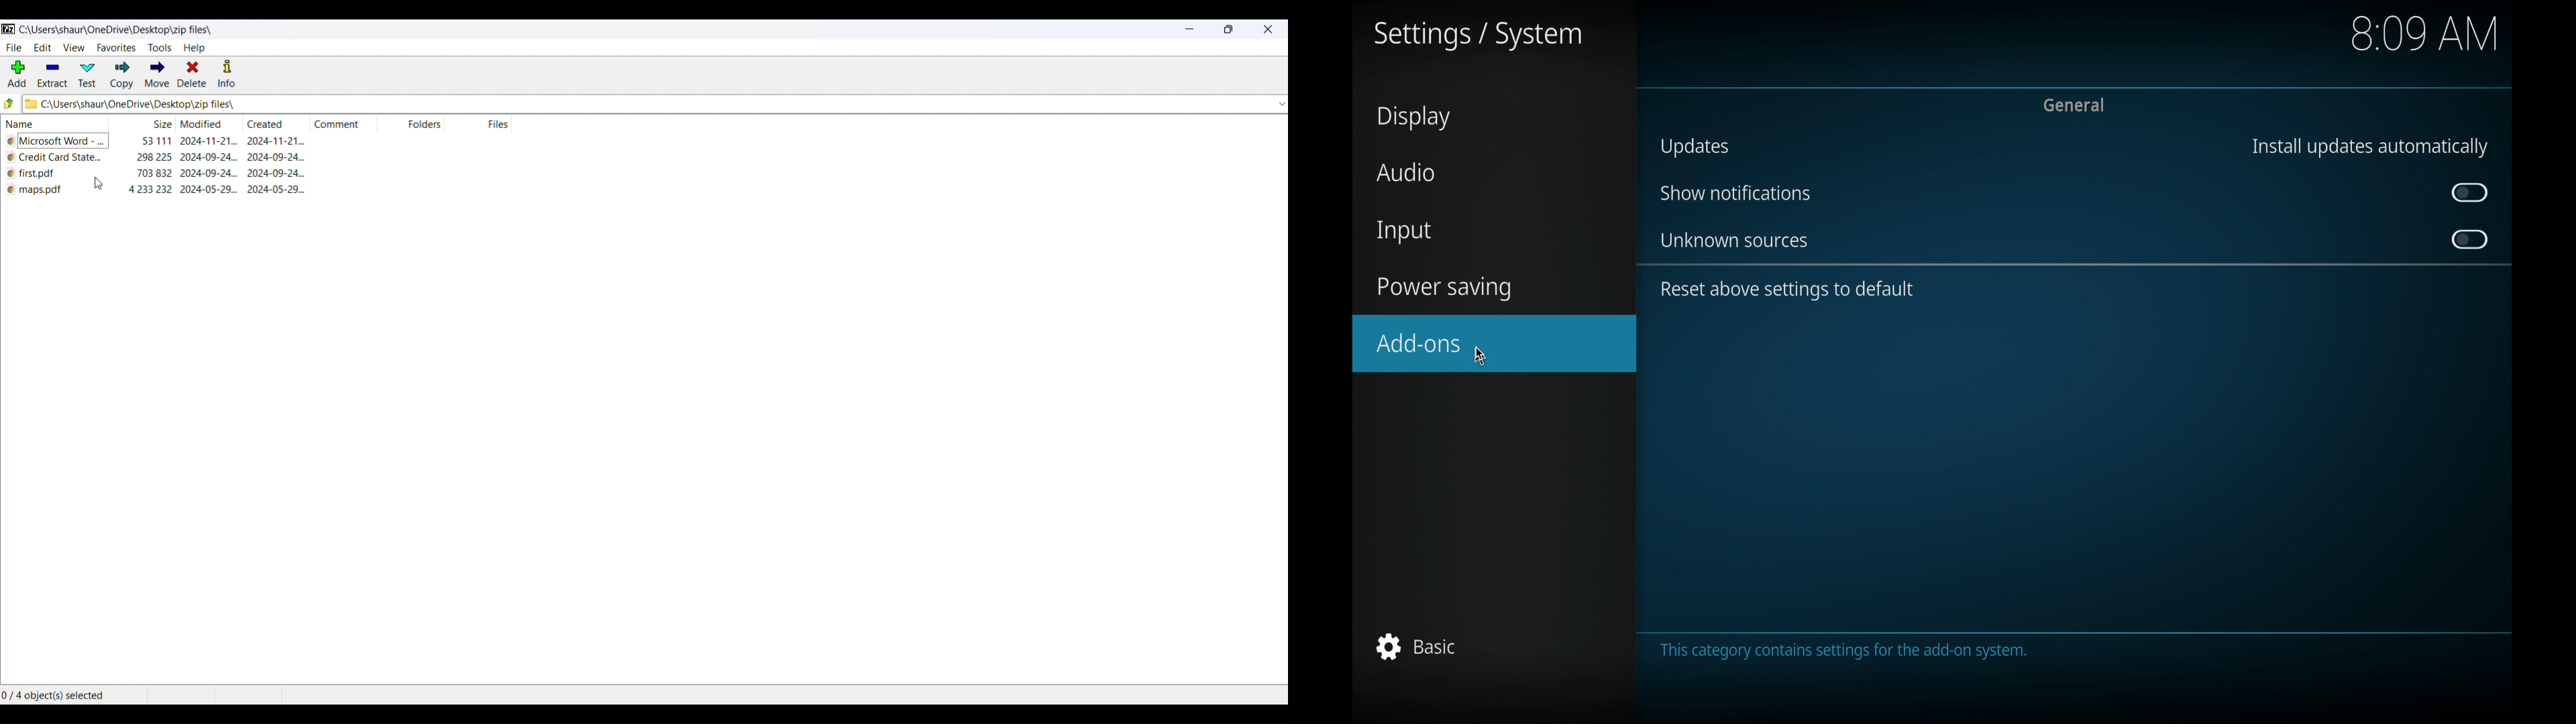 The width and height of the screenshot is (2576, 728). Describe the element at coordinates (1478, 36) in the screenshot. I see `settings/system` at that location.